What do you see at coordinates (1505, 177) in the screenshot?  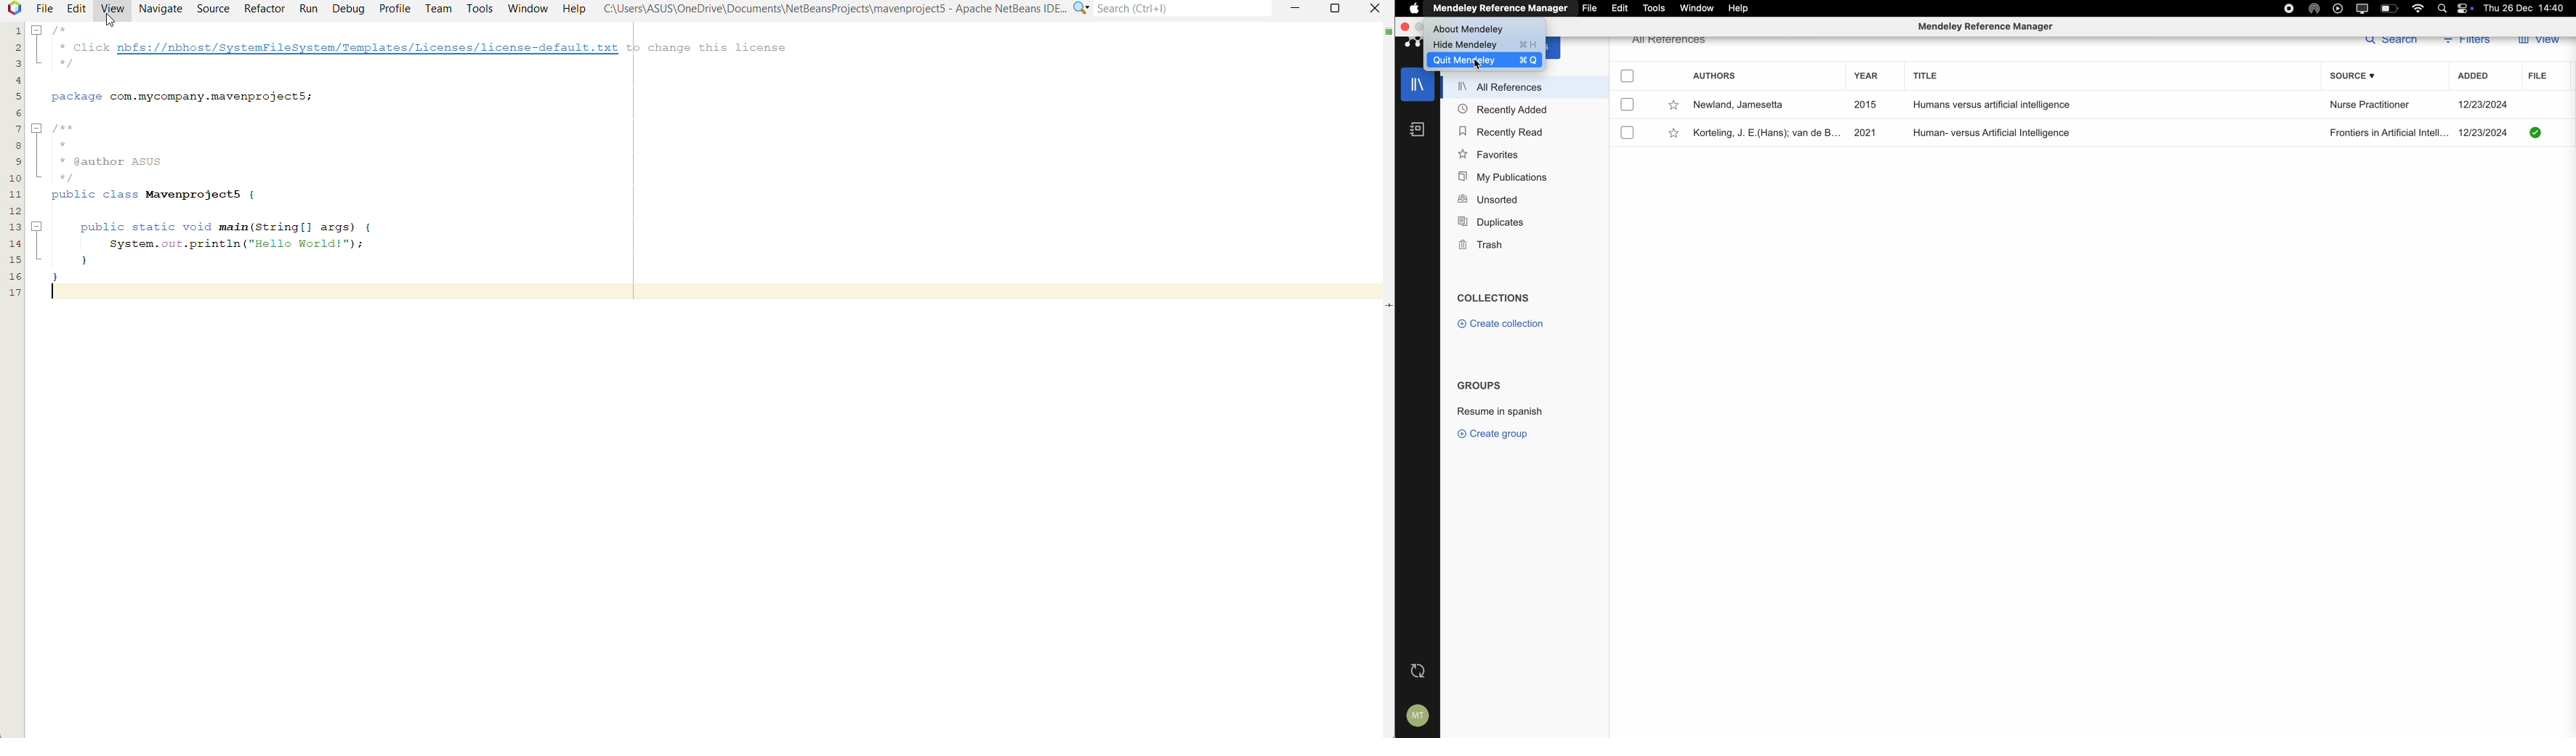 I see `my publications` at bounding box center [1505, 177].